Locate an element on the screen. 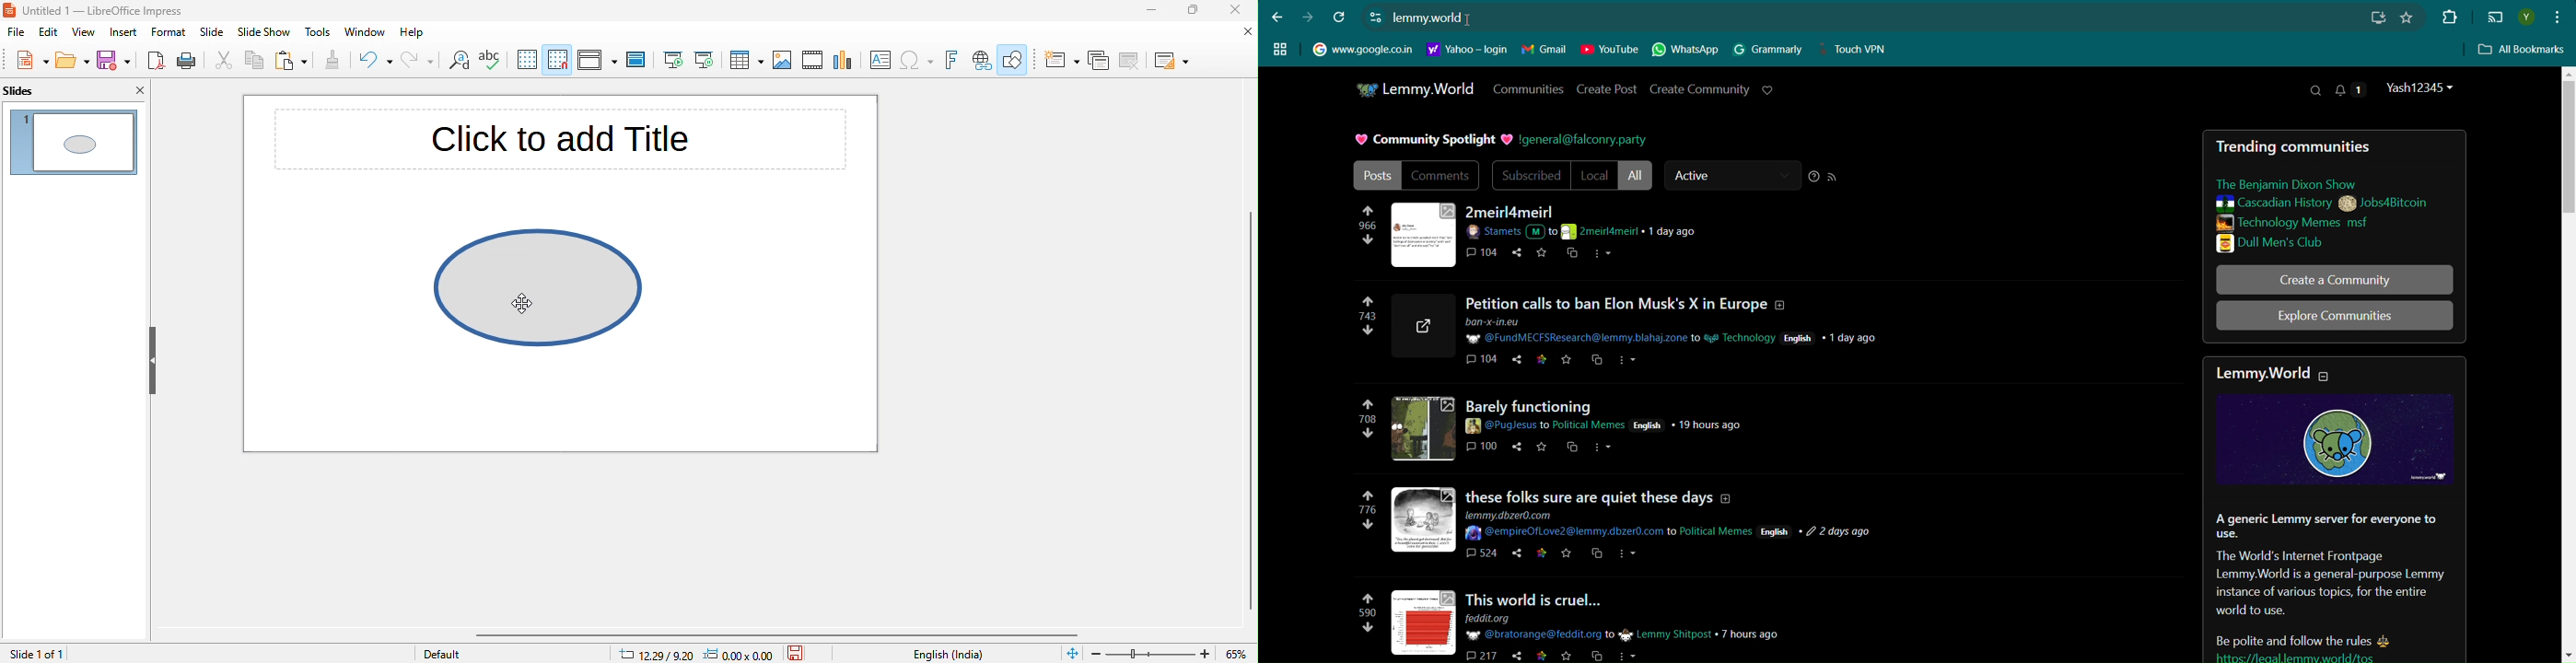 The width and height of the screenshot is (2576, 672). view is located at coordinates (83, 33).